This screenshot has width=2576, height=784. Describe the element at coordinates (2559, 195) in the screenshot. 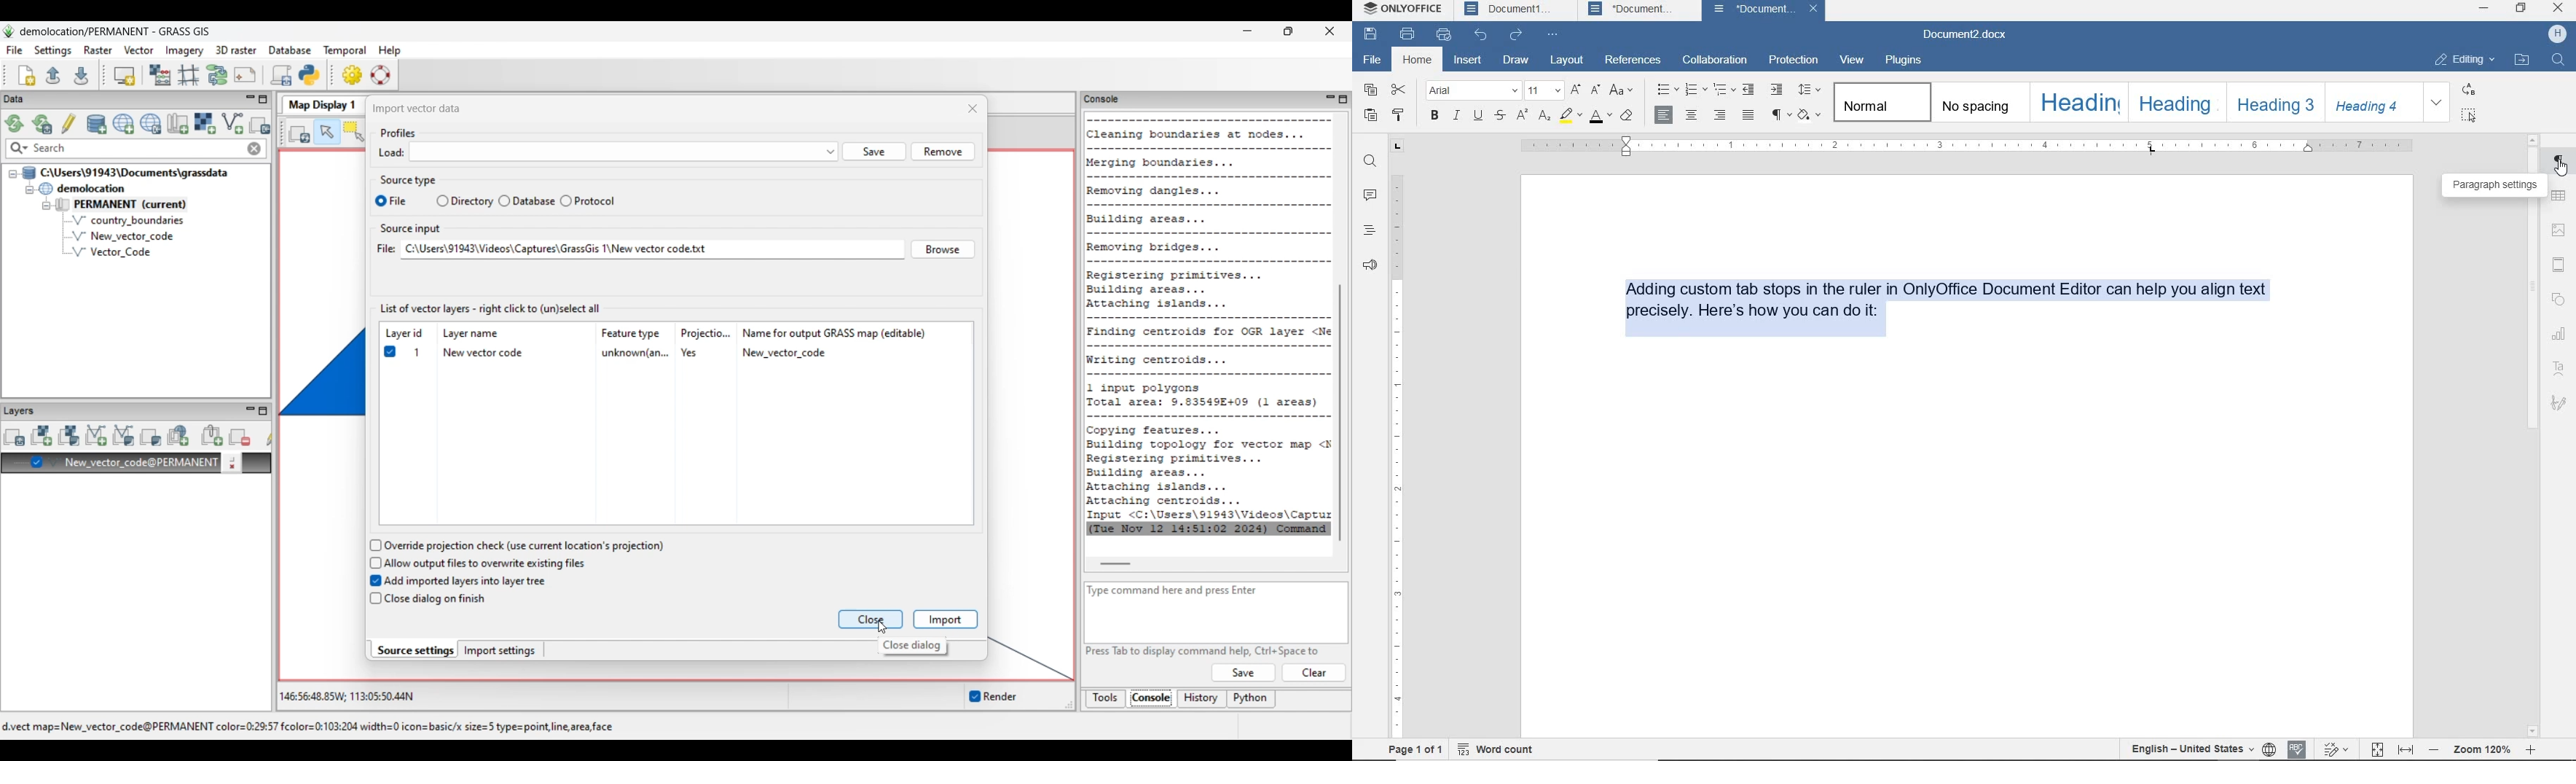

I see `table` at that location.